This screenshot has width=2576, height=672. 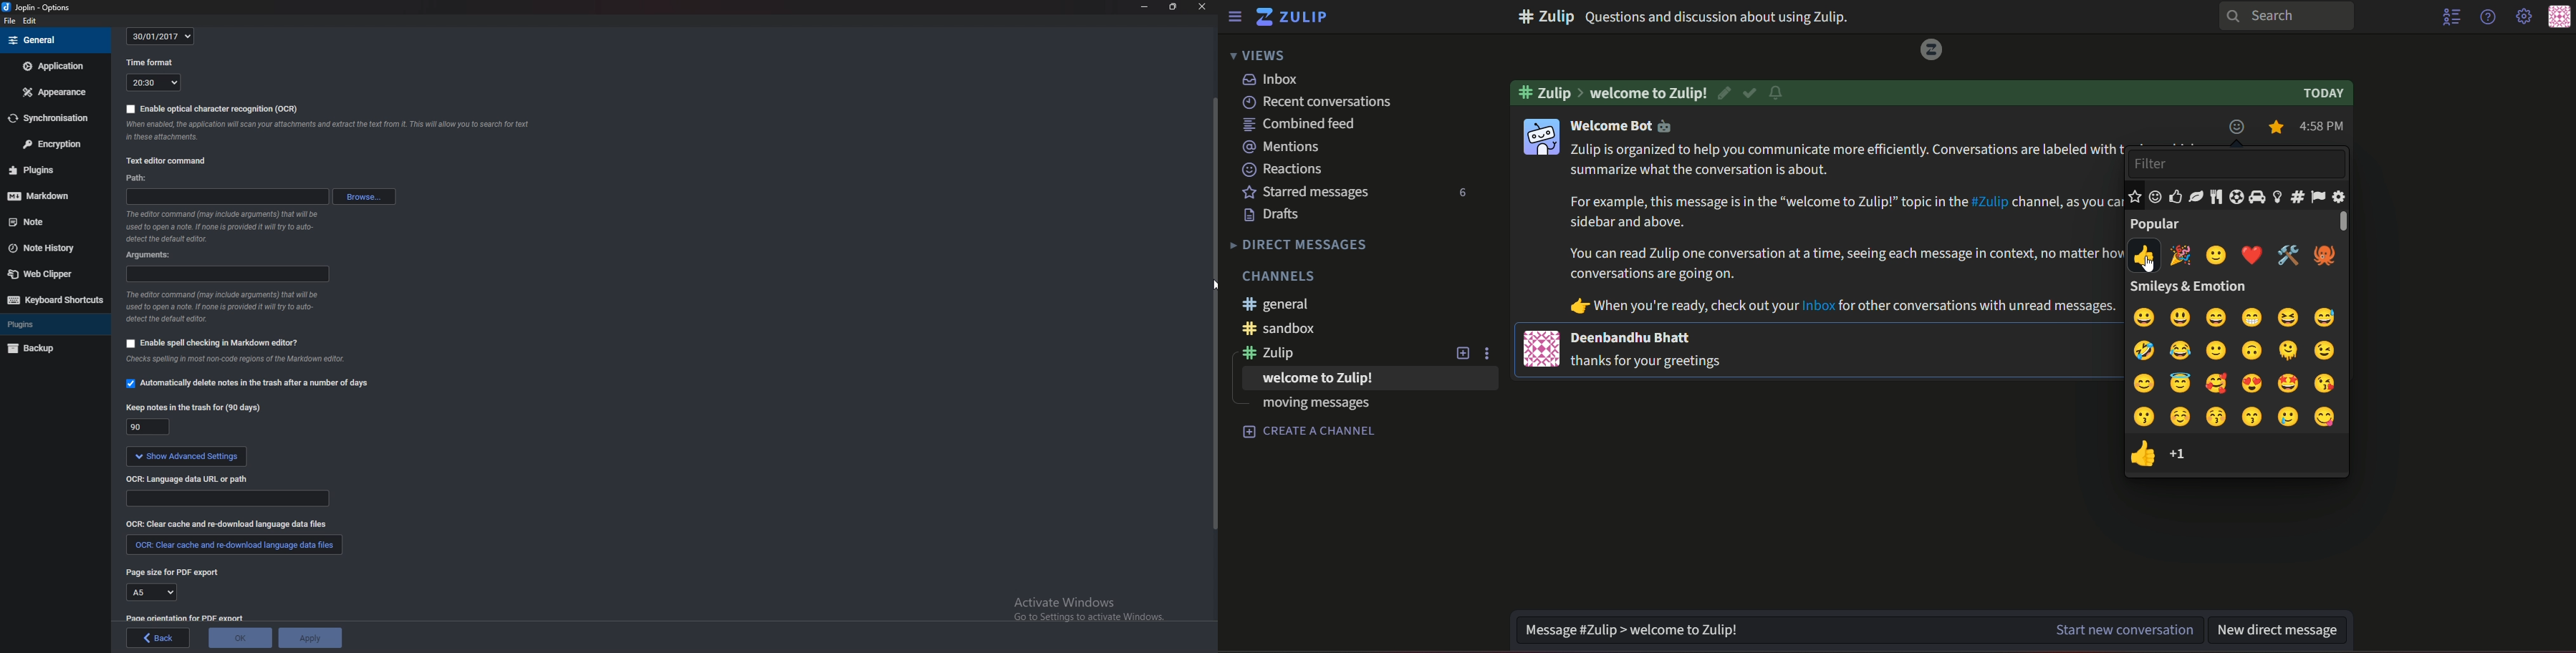 I want to click on clear cache and redownload language data files, so click(x=232, y=546).